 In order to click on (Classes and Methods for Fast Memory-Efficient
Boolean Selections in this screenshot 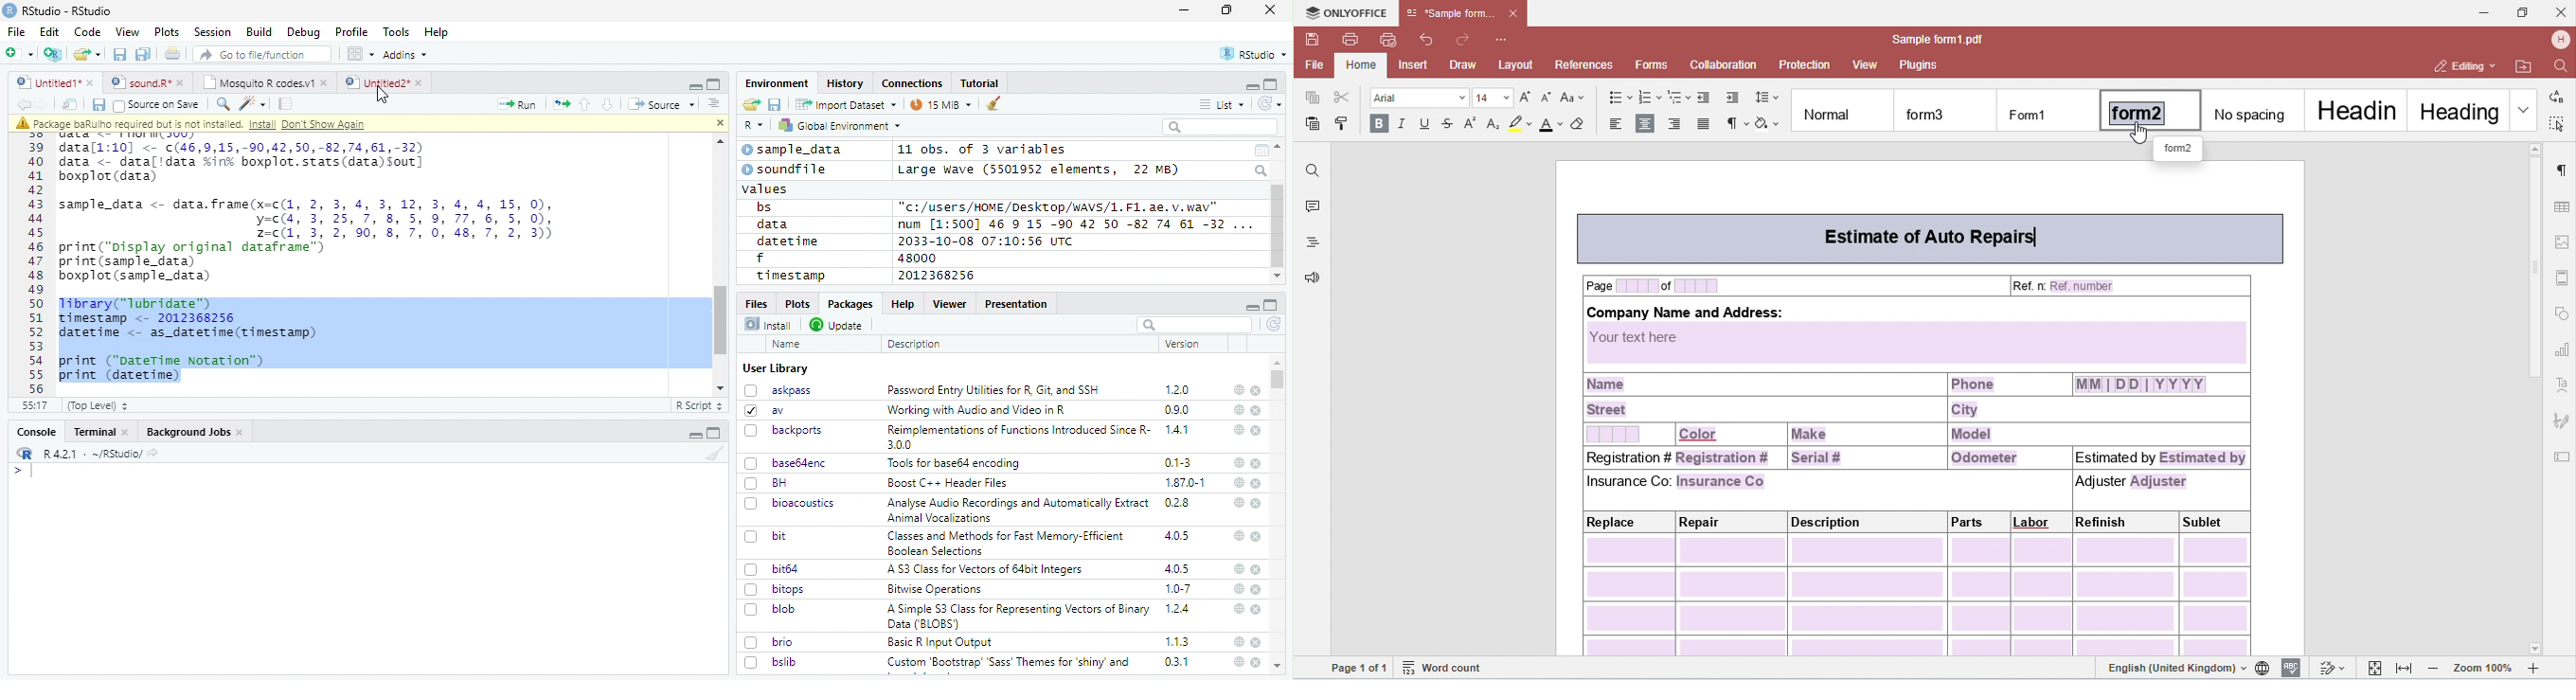, I will do `click(1008, 543)`.